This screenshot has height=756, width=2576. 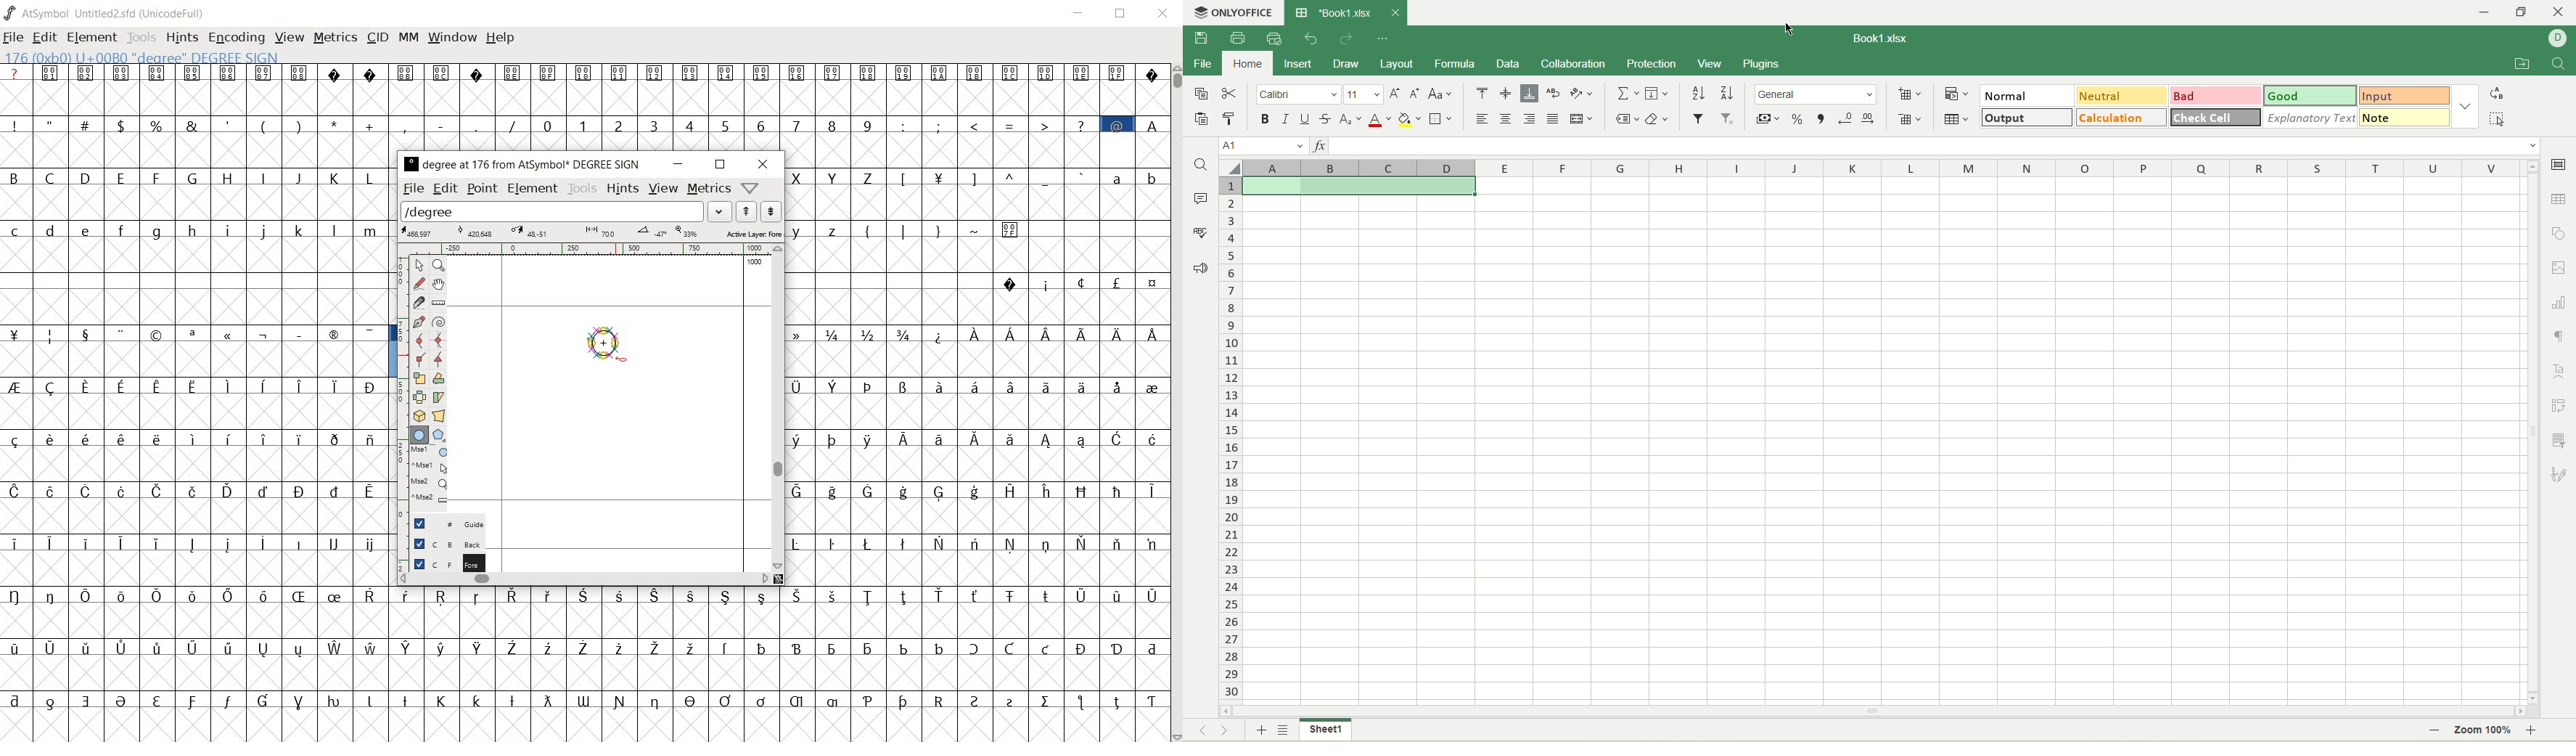 I want to click on orientation, so click(x=1580, y=93).